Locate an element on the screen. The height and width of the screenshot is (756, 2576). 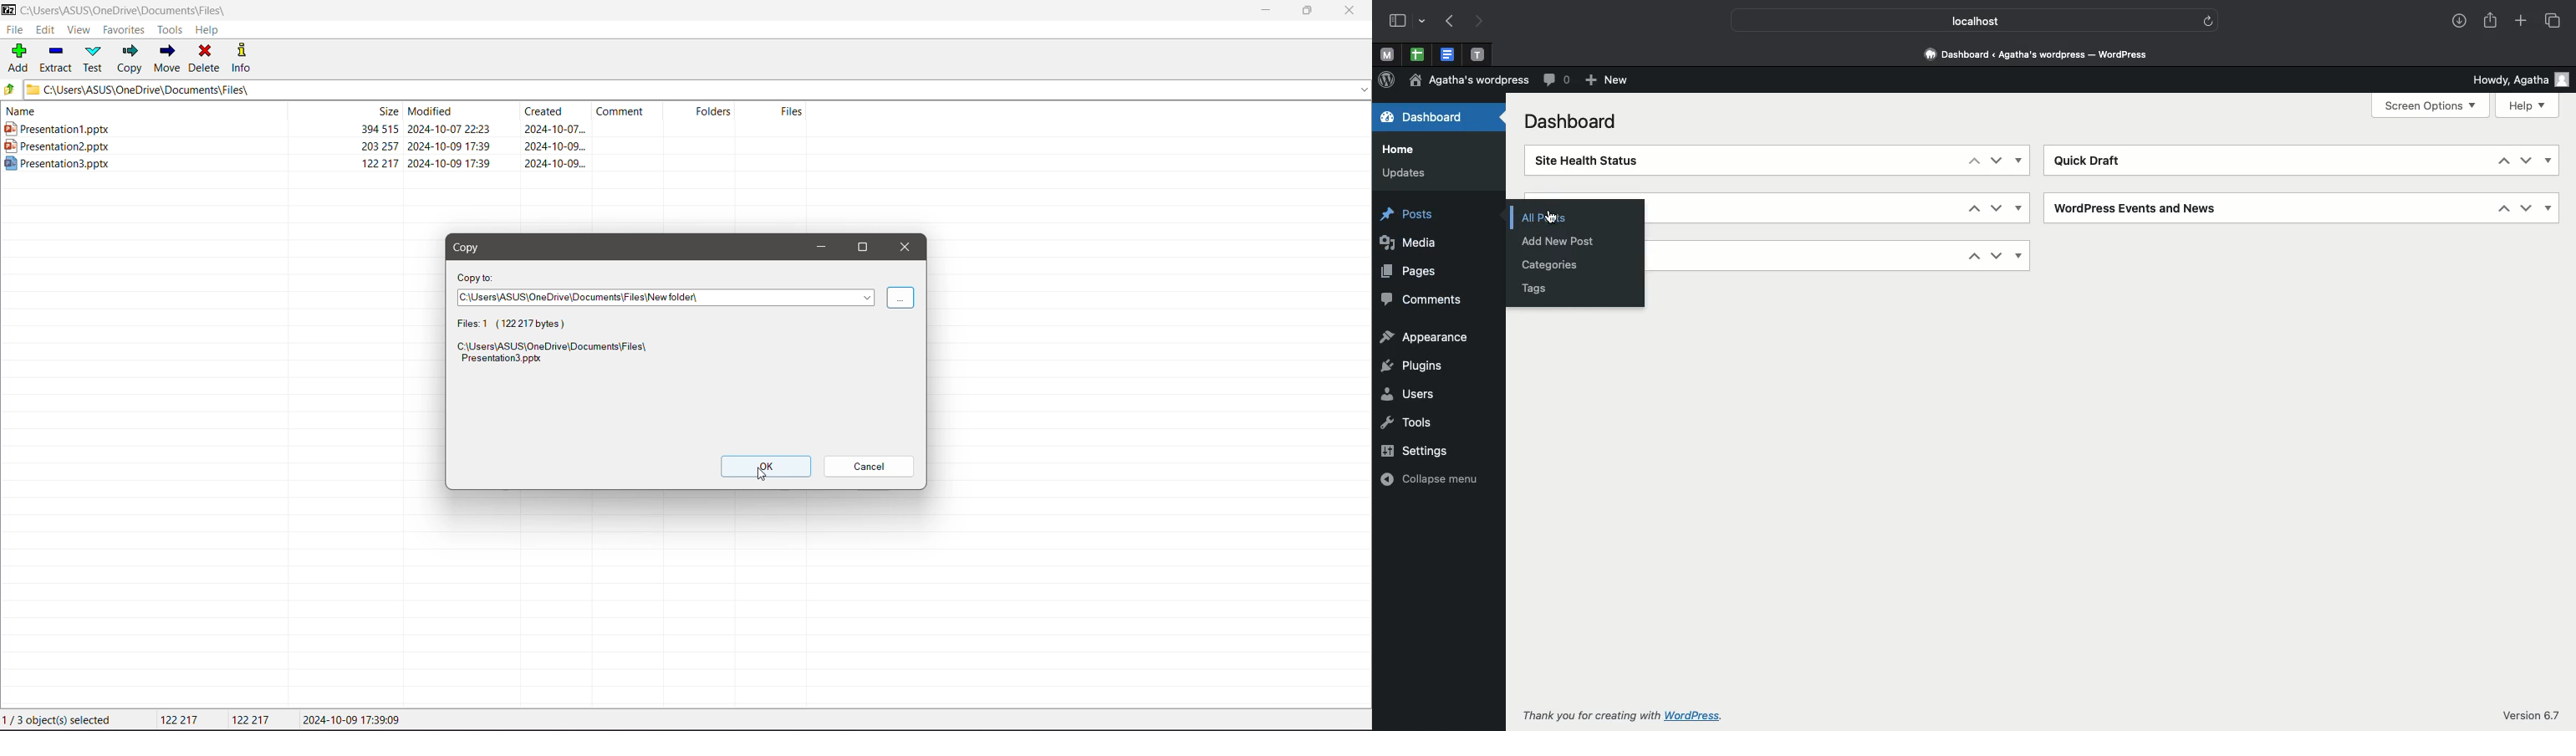
Collapse menu is located at coordinates (1431, 478).